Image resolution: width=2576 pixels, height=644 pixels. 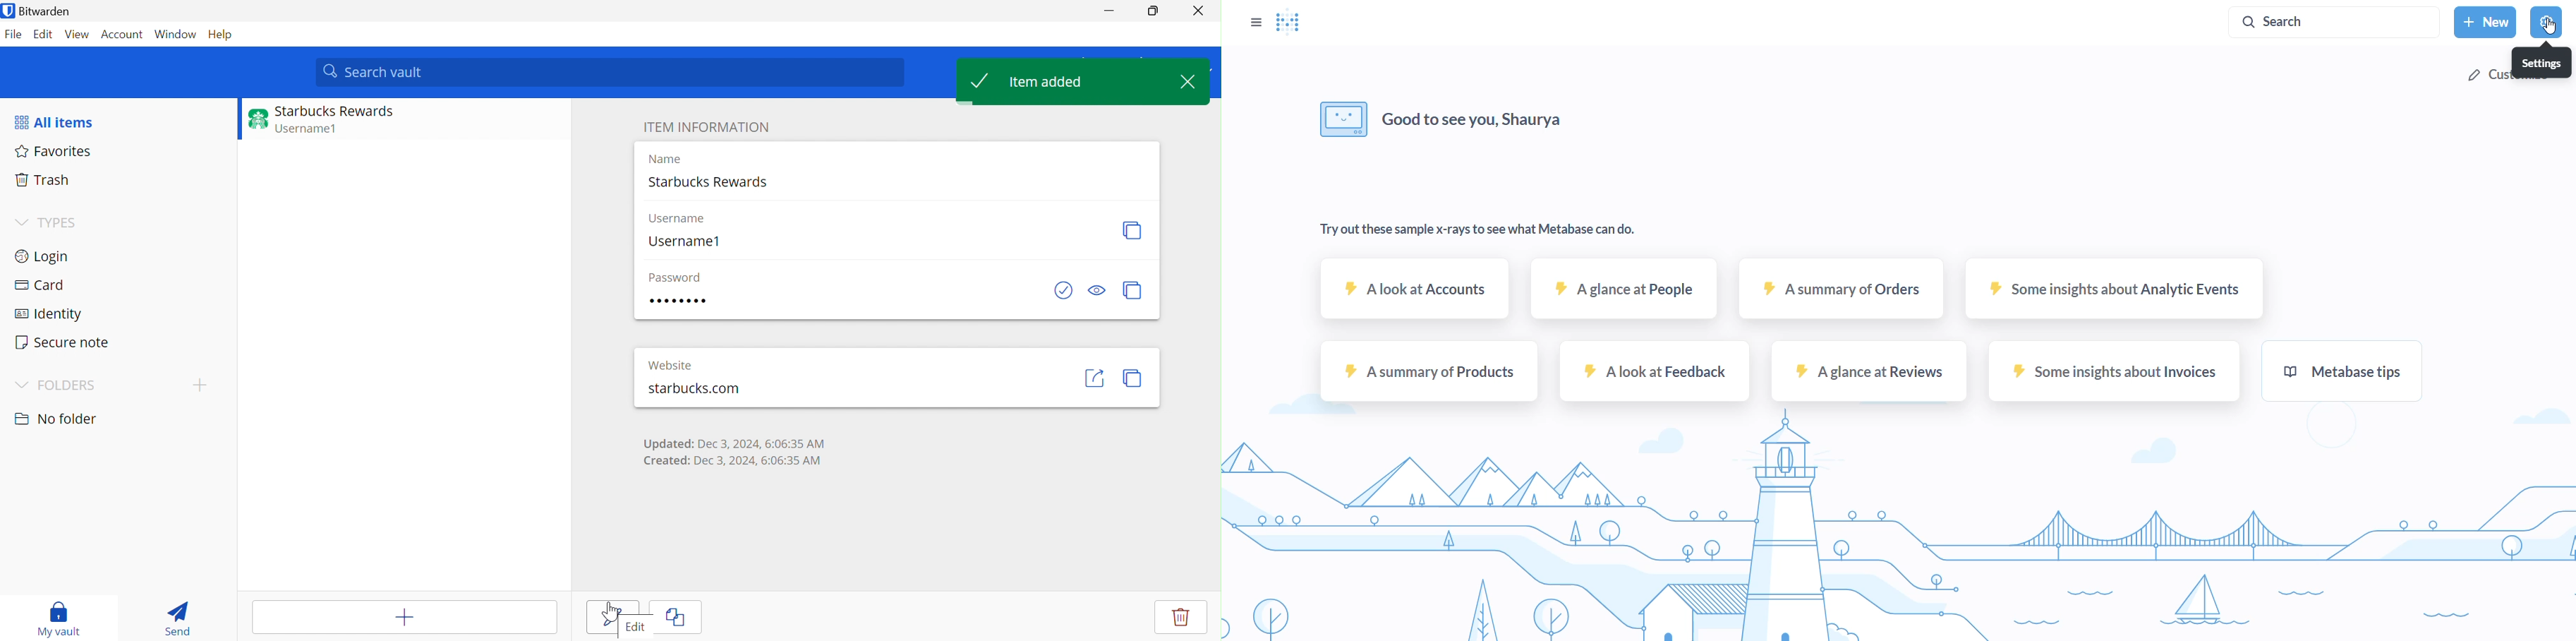 I want to click on Edit, so click(x=45, y=36).